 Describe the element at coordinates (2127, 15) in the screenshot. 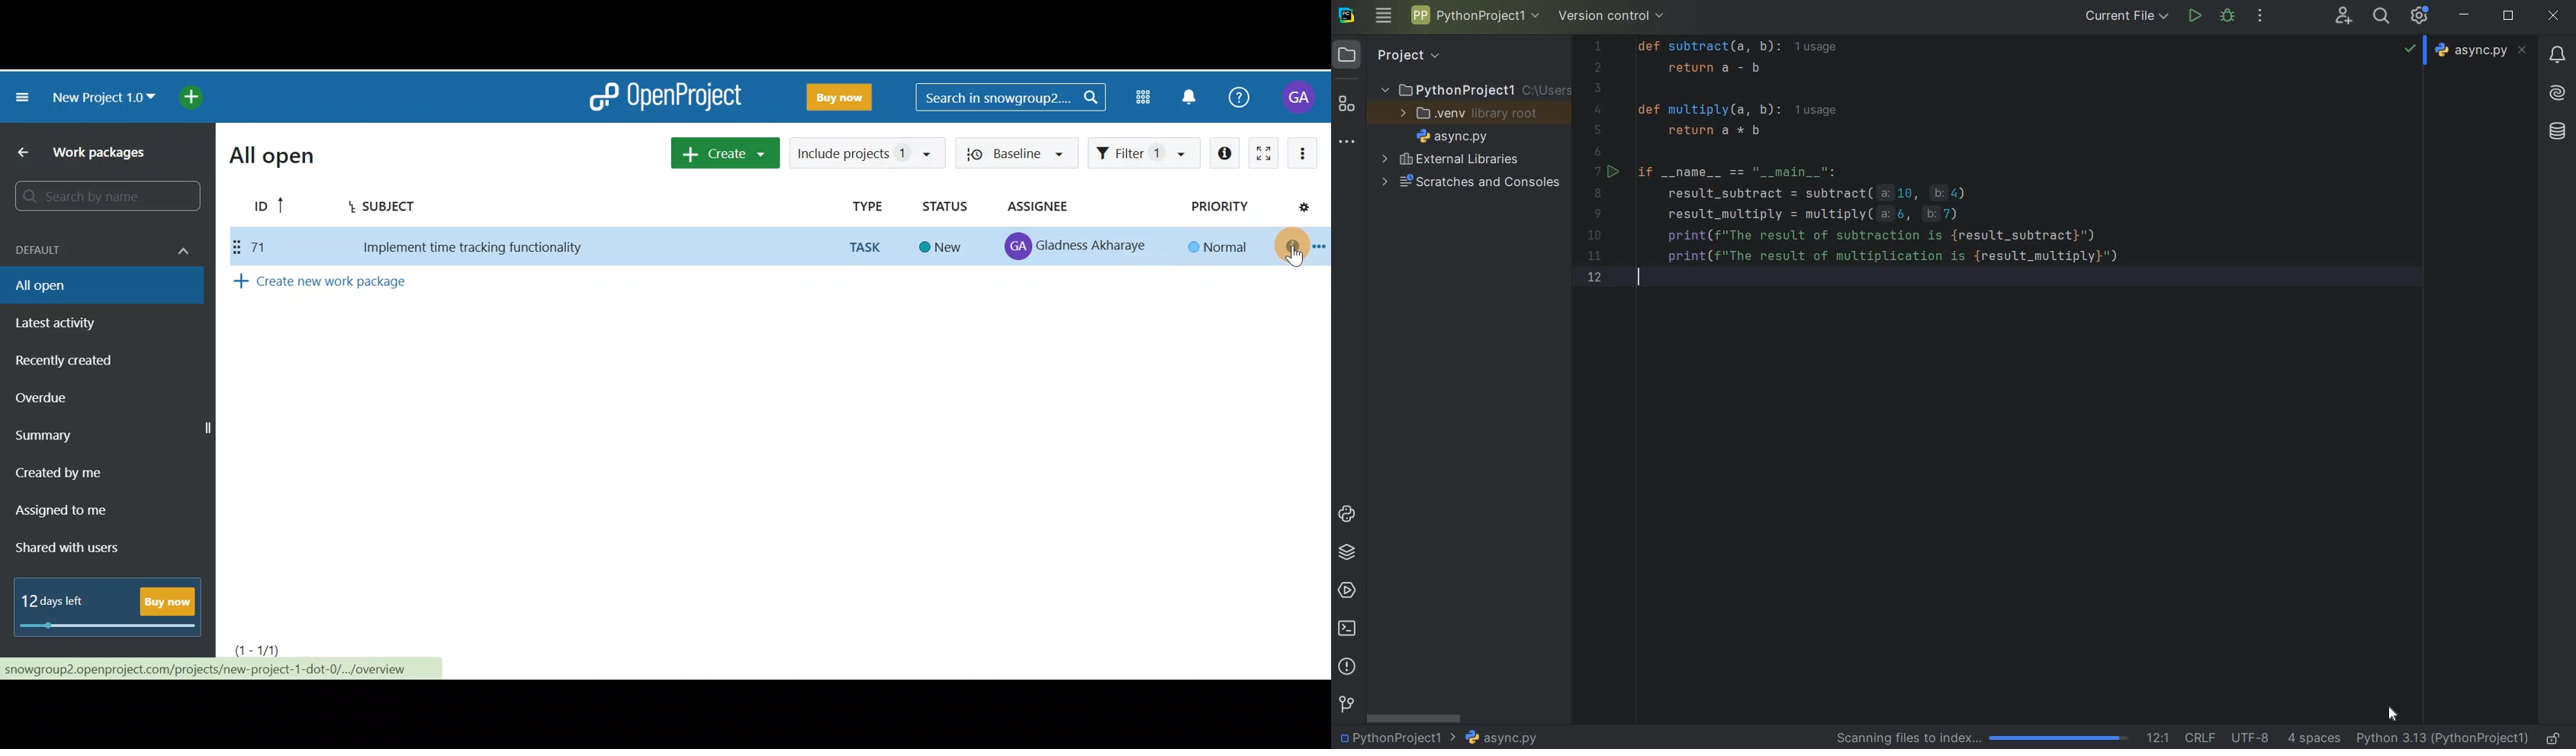

I see `current file` at that location.